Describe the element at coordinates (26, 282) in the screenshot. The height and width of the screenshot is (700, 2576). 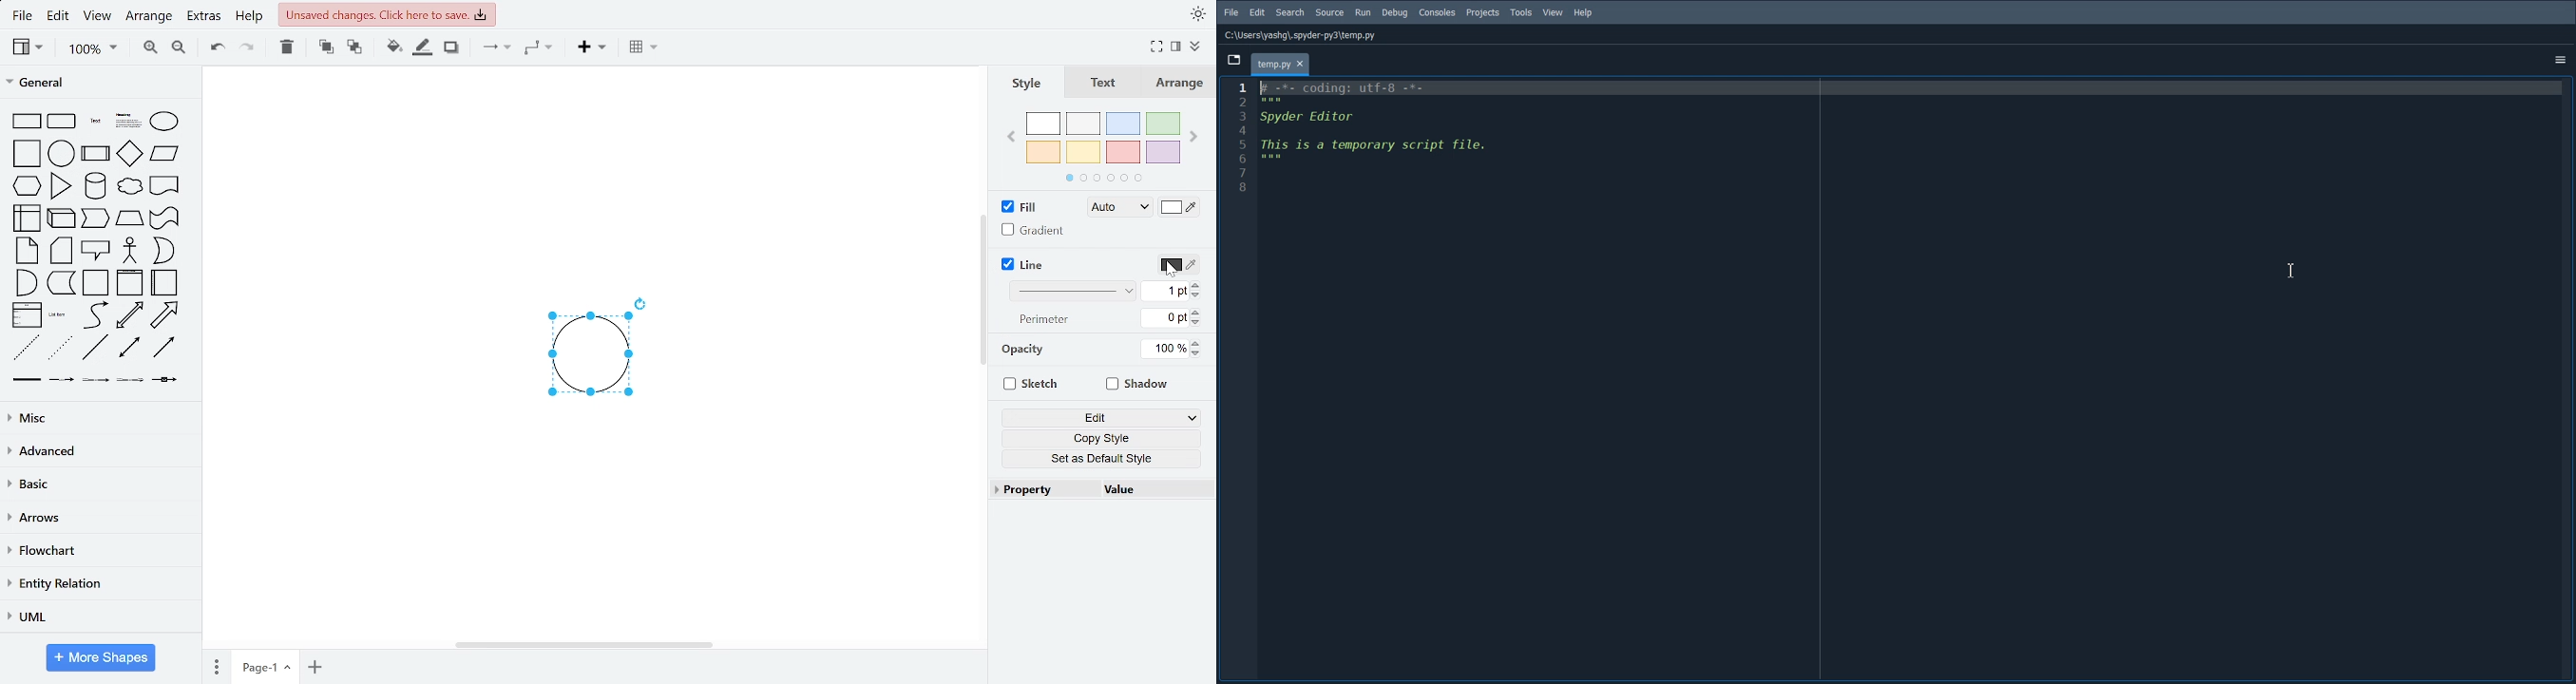
I see `and` at that location.